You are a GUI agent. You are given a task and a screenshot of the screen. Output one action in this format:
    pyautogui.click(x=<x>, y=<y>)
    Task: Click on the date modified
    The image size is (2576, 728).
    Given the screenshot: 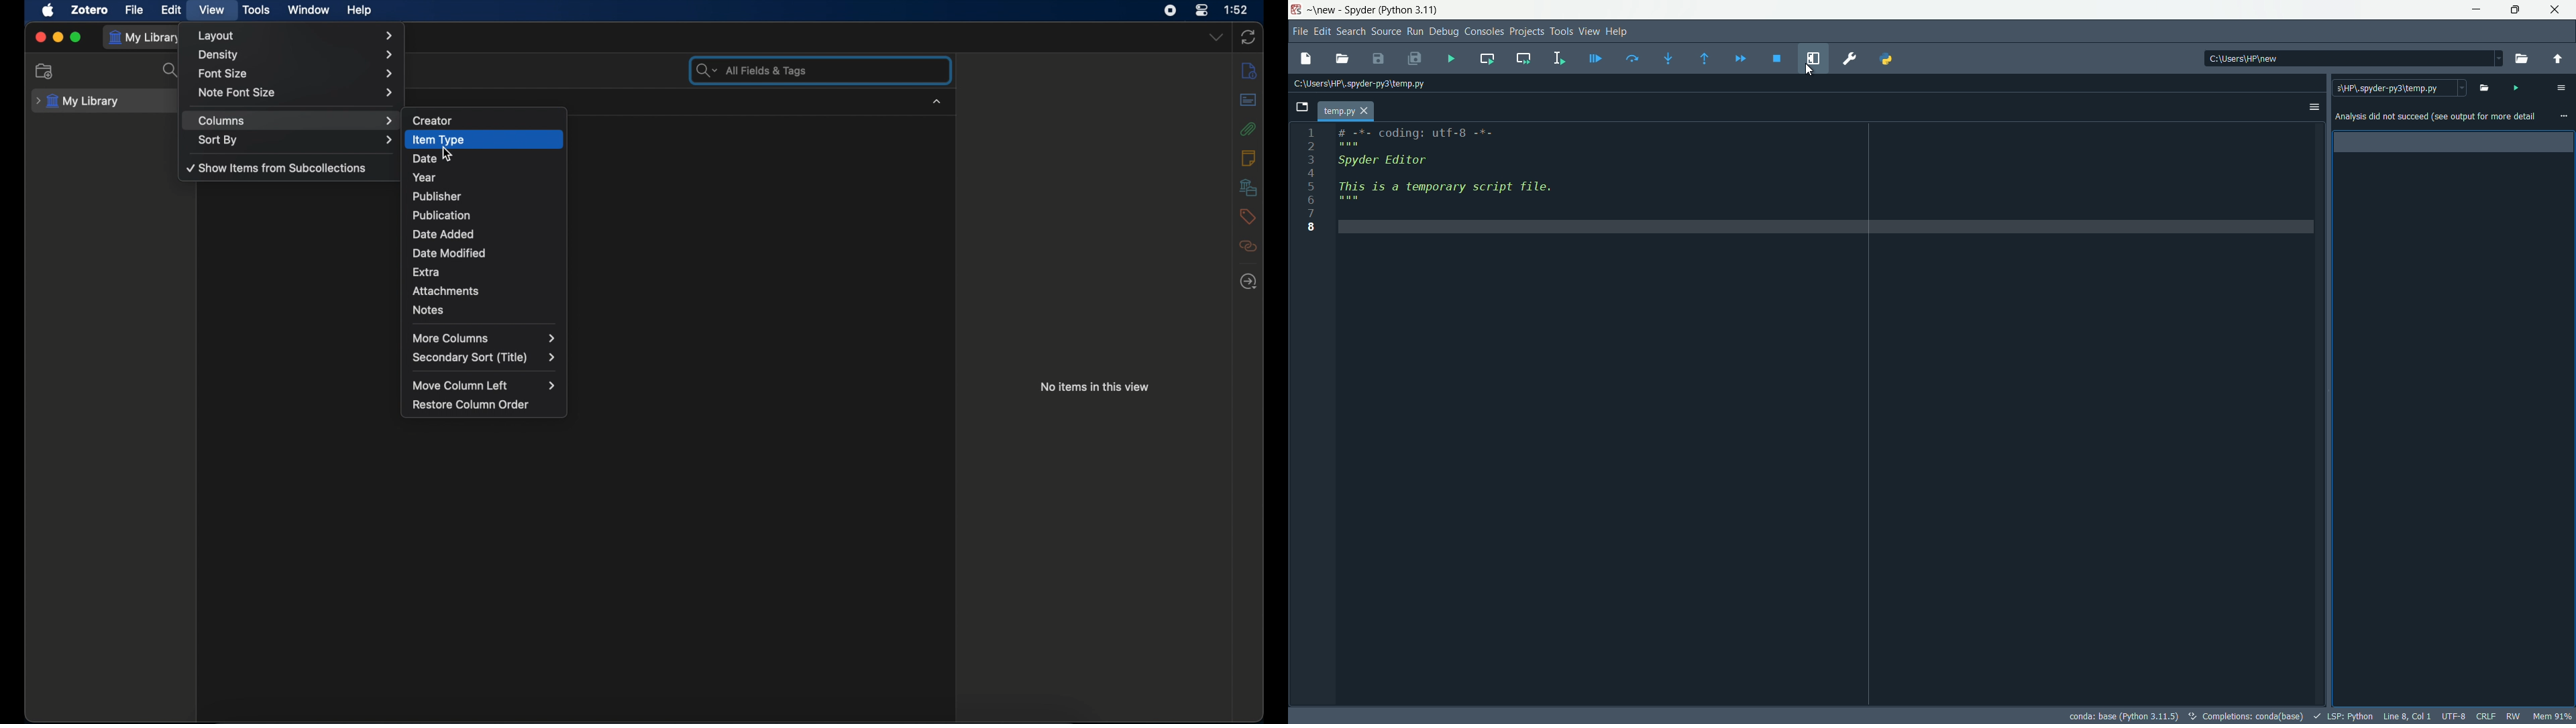 What is the action you would take?
    pyautogui.click(x=451, y=253)
    